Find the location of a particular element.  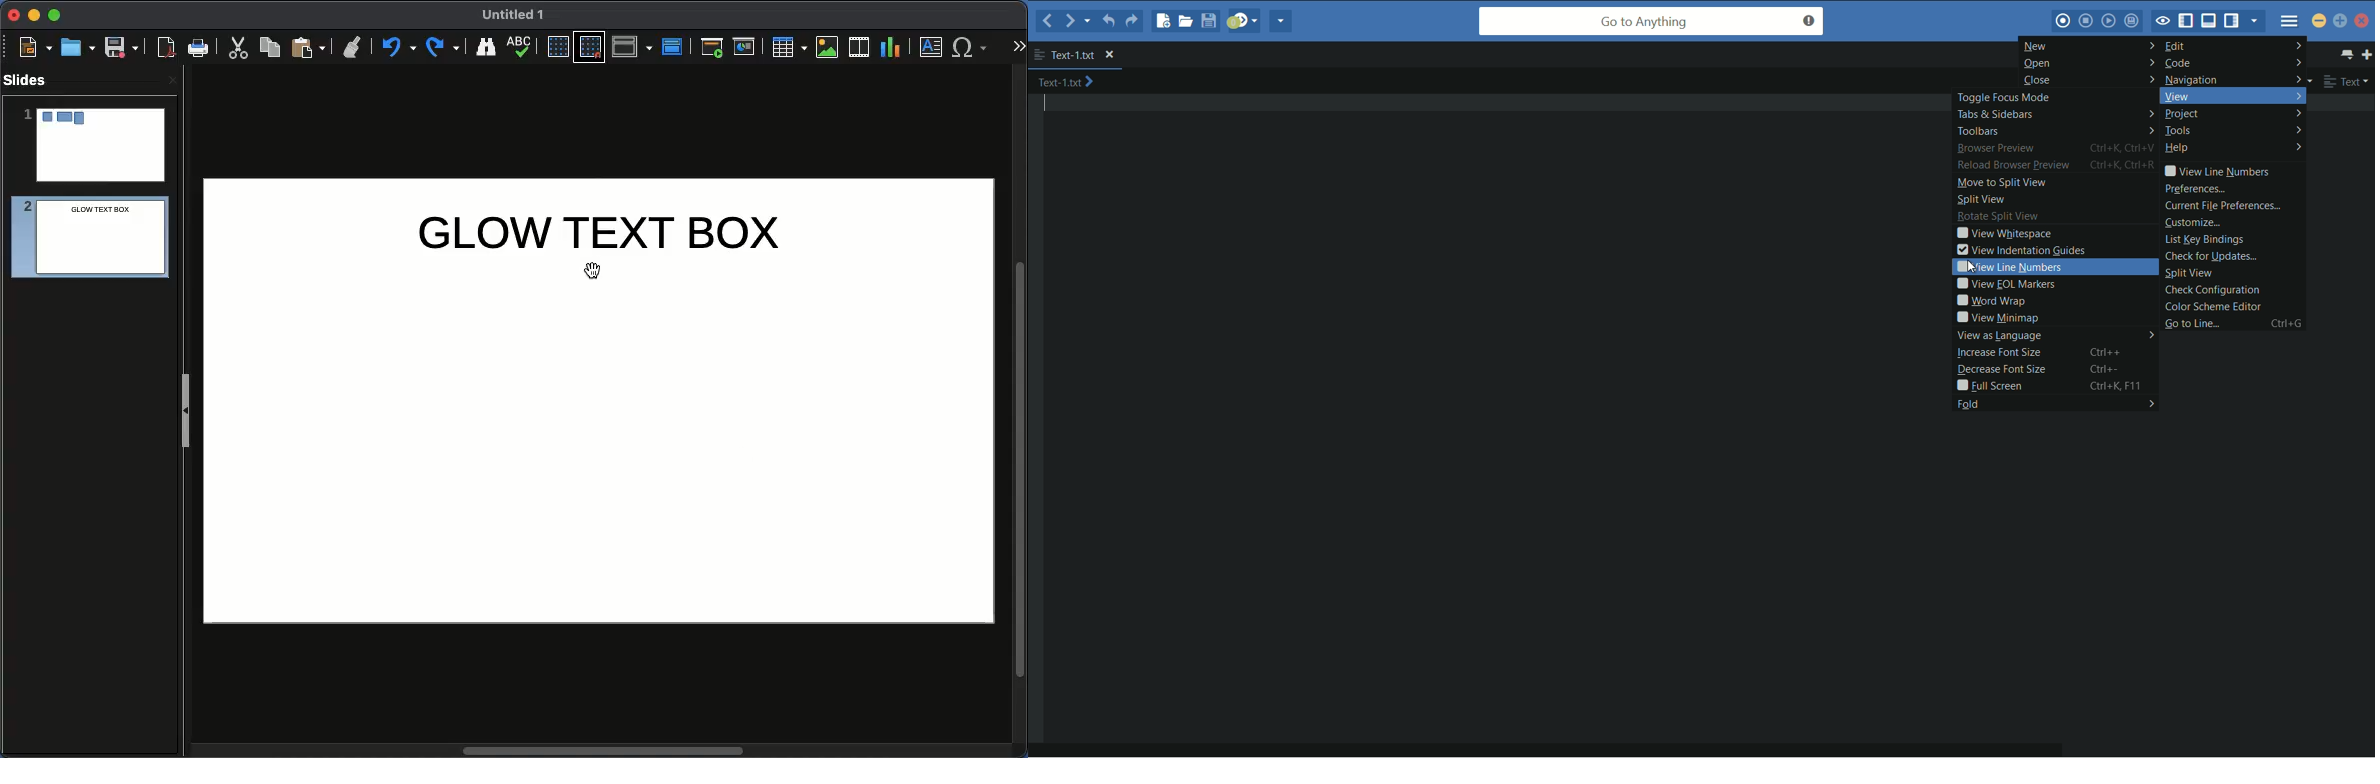

Slide panel is located at coordinates (185, 410).